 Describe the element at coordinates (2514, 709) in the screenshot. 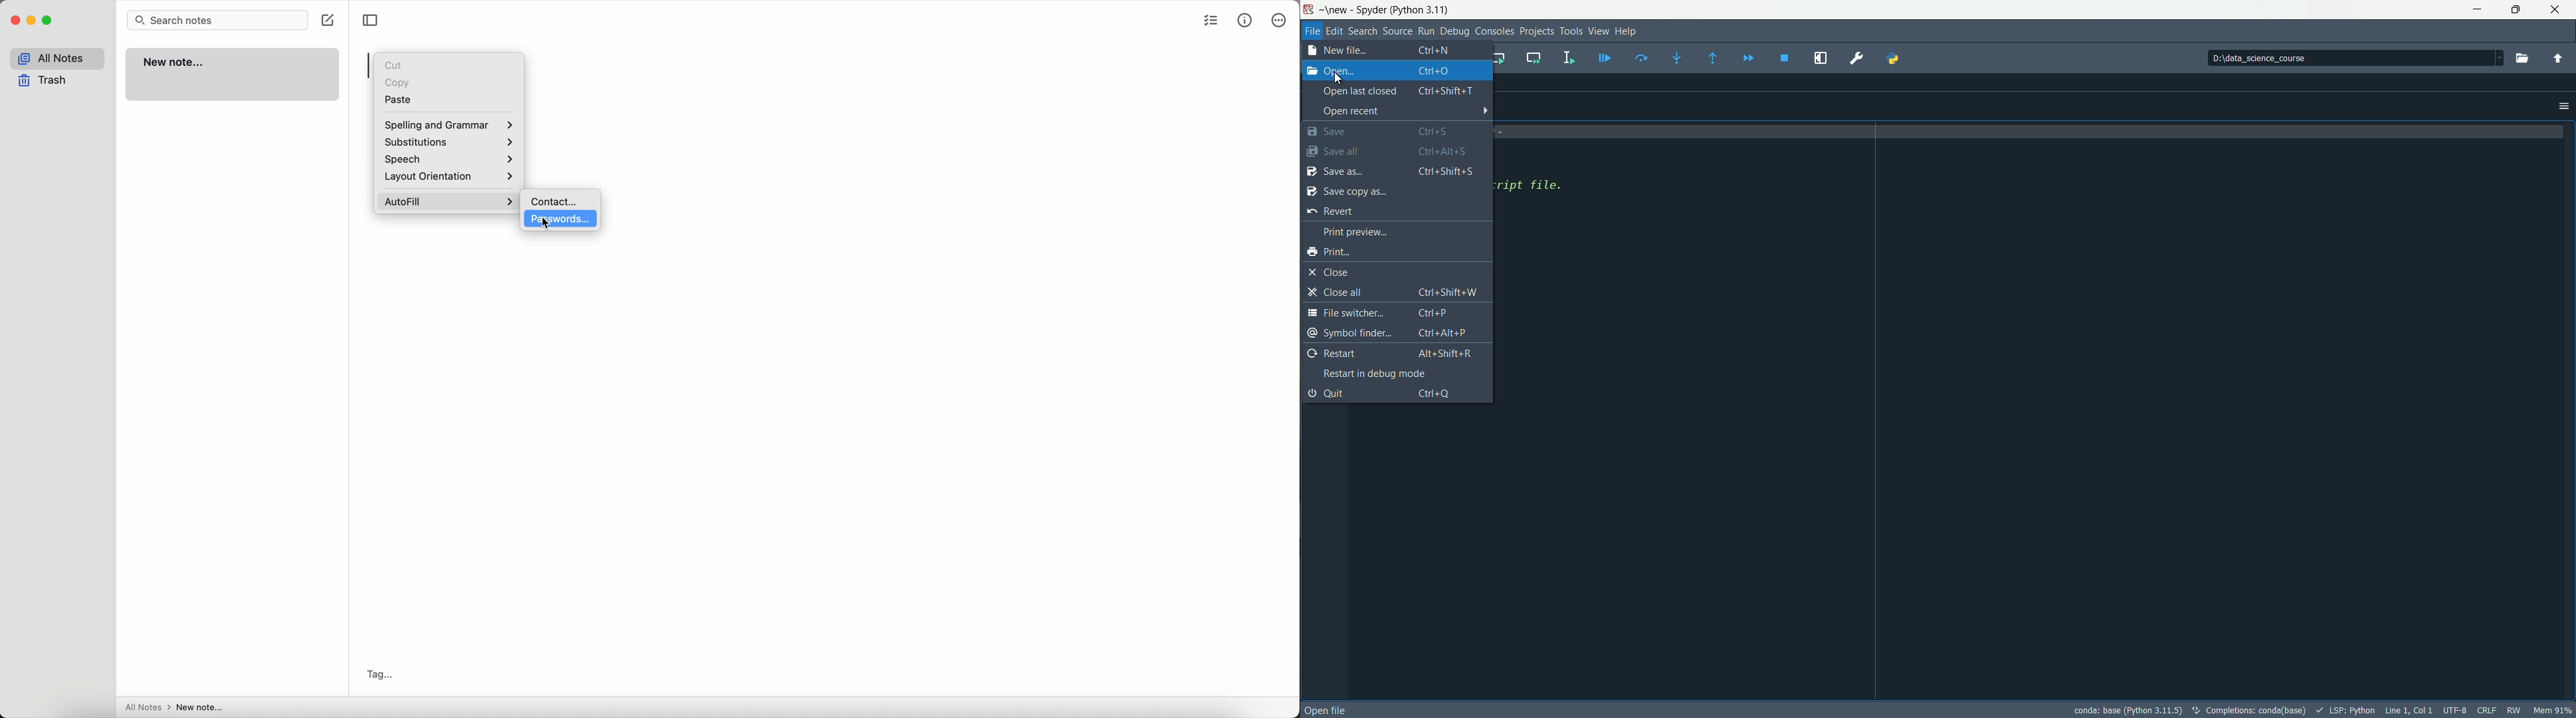

I see `rw` at that location.